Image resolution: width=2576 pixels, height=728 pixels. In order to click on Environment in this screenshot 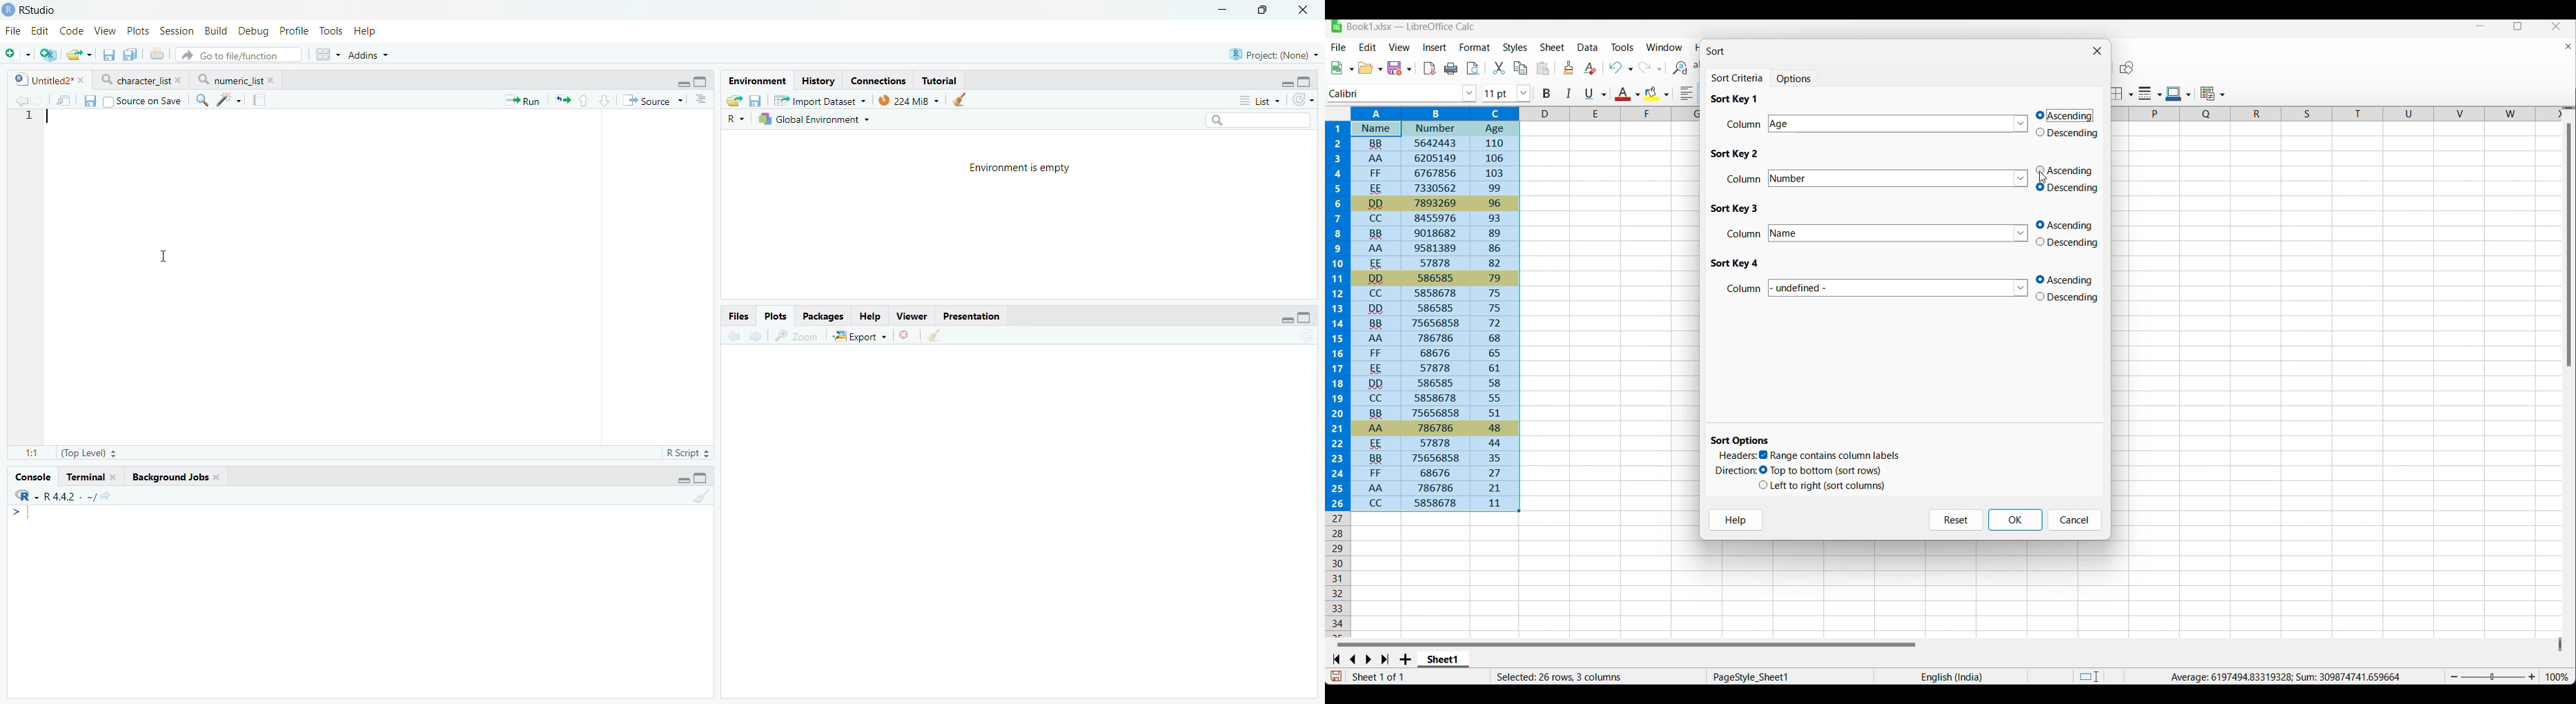, I will do `click(756, 80)`.